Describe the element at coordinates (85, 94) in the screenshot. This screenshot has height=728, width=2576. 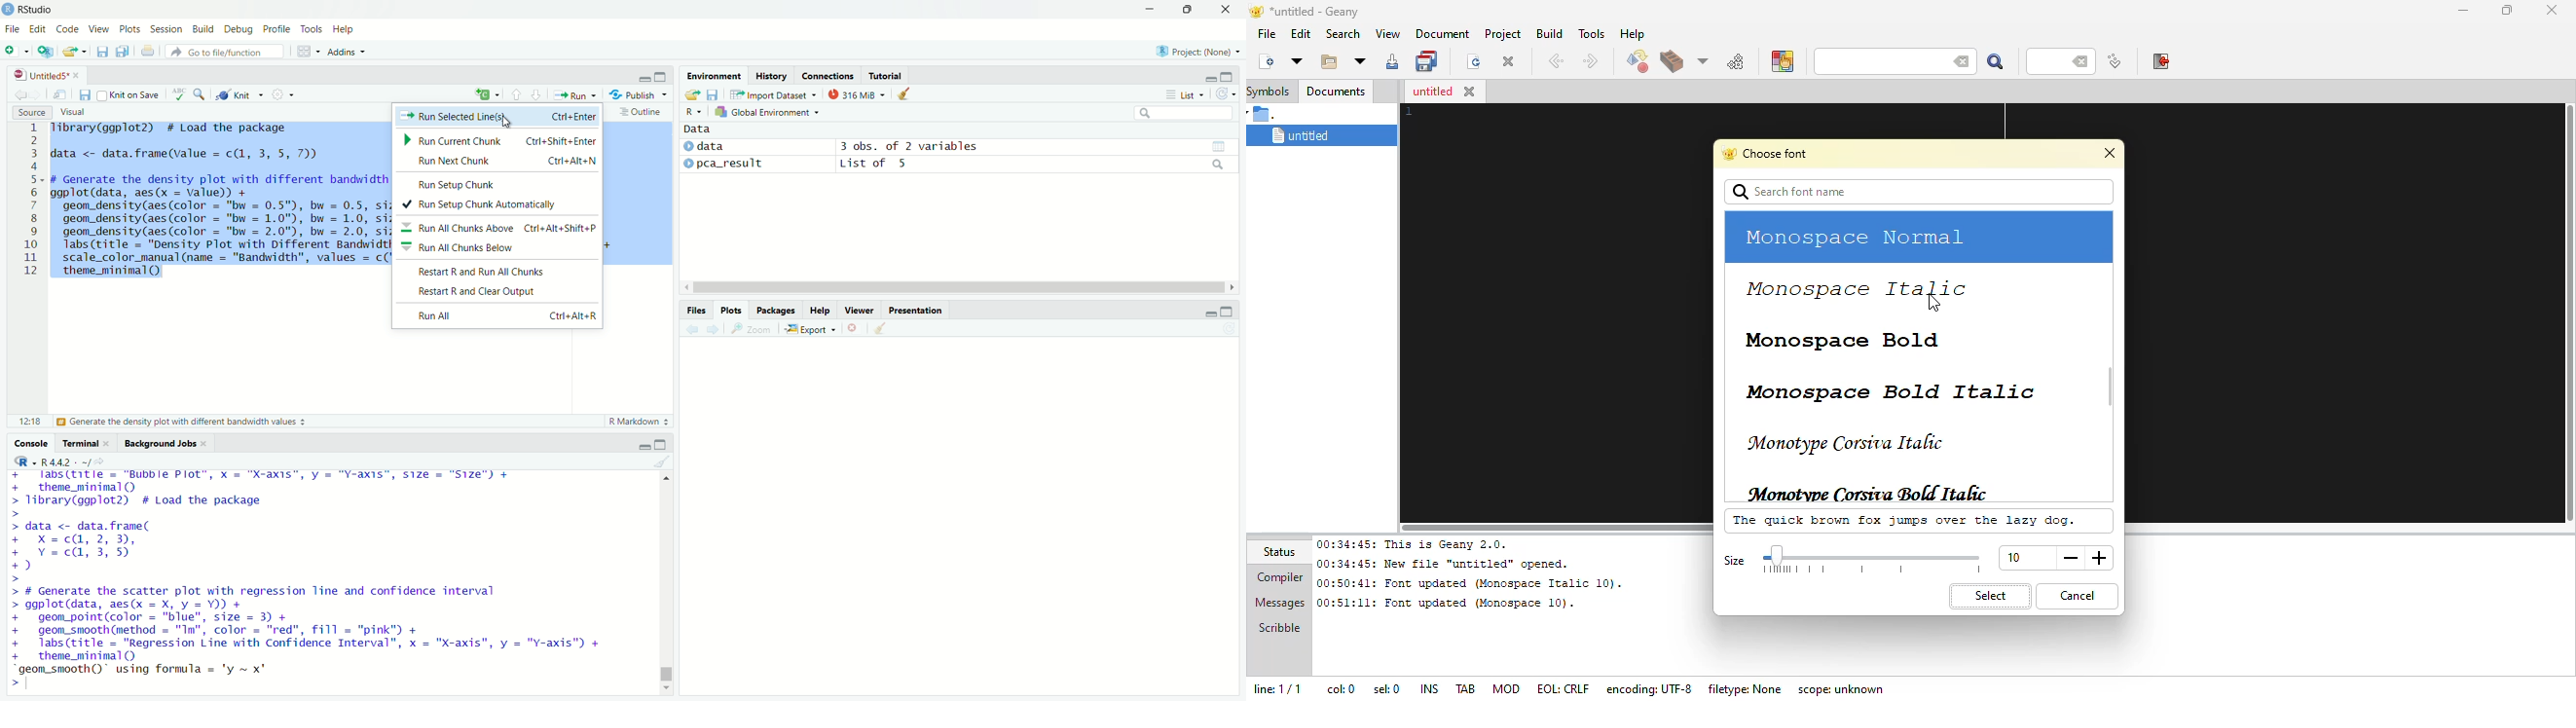
I see `Save current document` at that location.